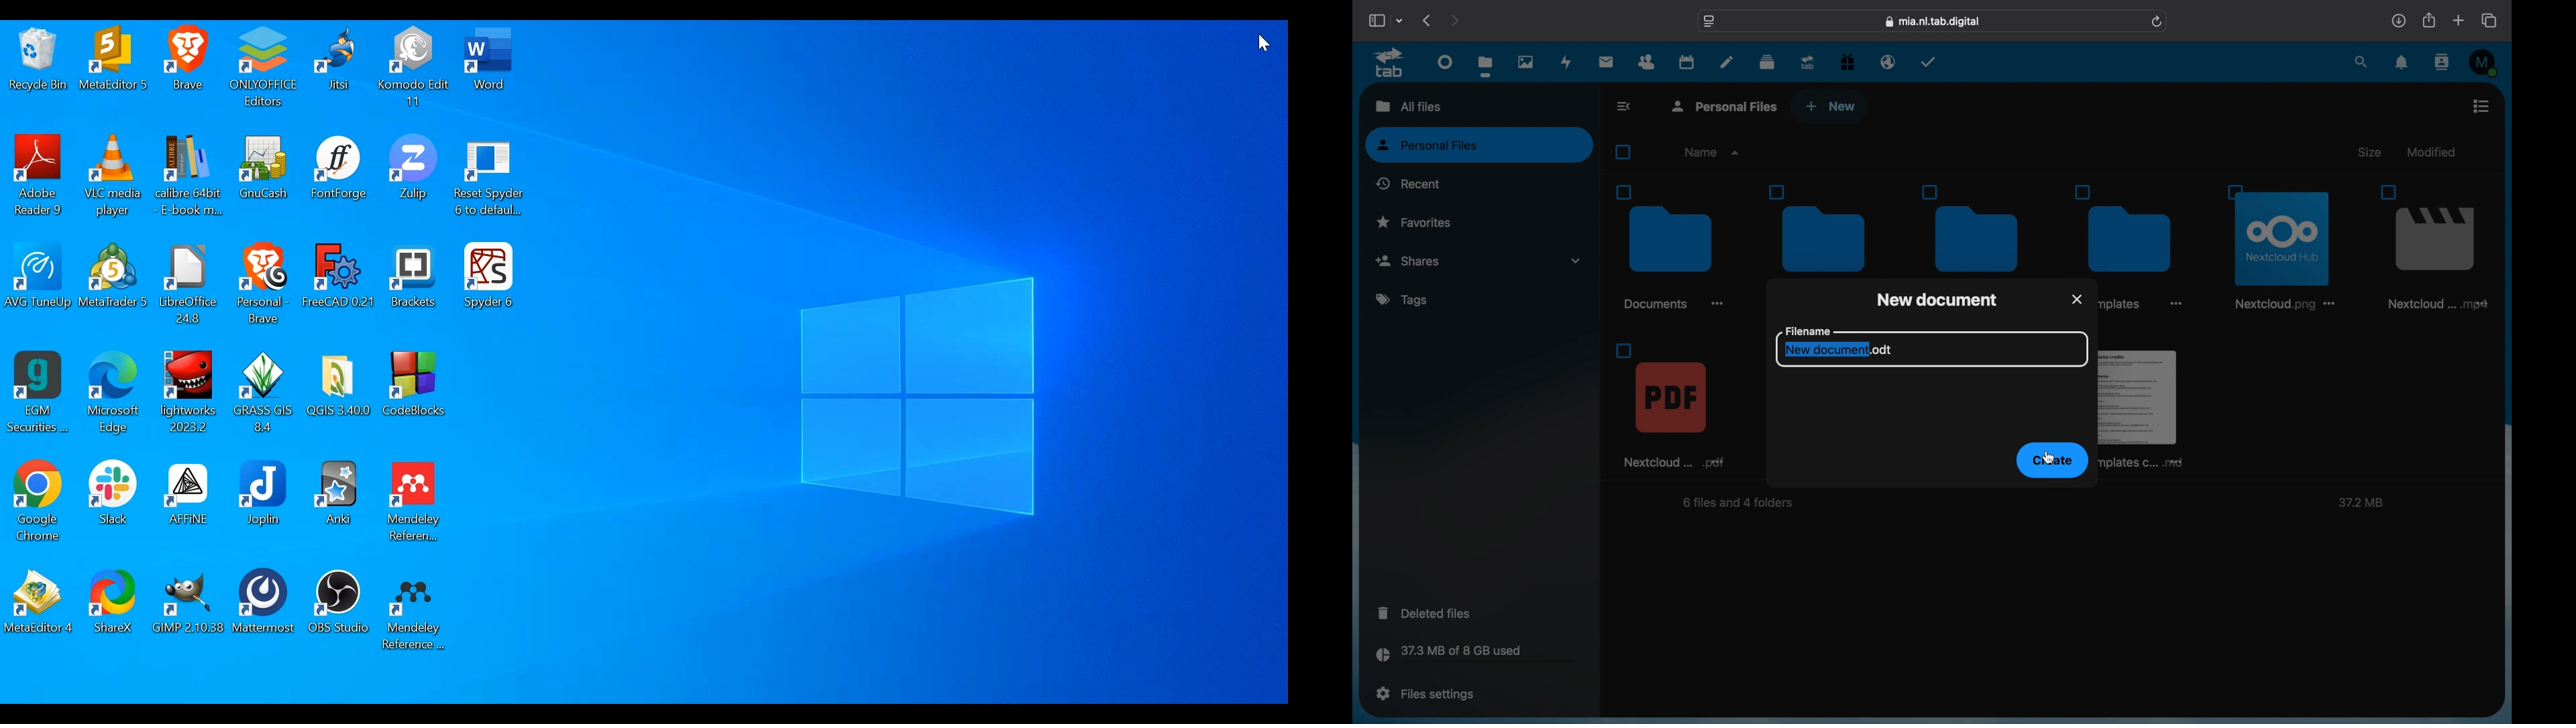 This screenshot has width=2576, height=728. What do you see at coordinates (1767, 62) in the screenshot?
I see `deck` at bounding box center [1767, 62].